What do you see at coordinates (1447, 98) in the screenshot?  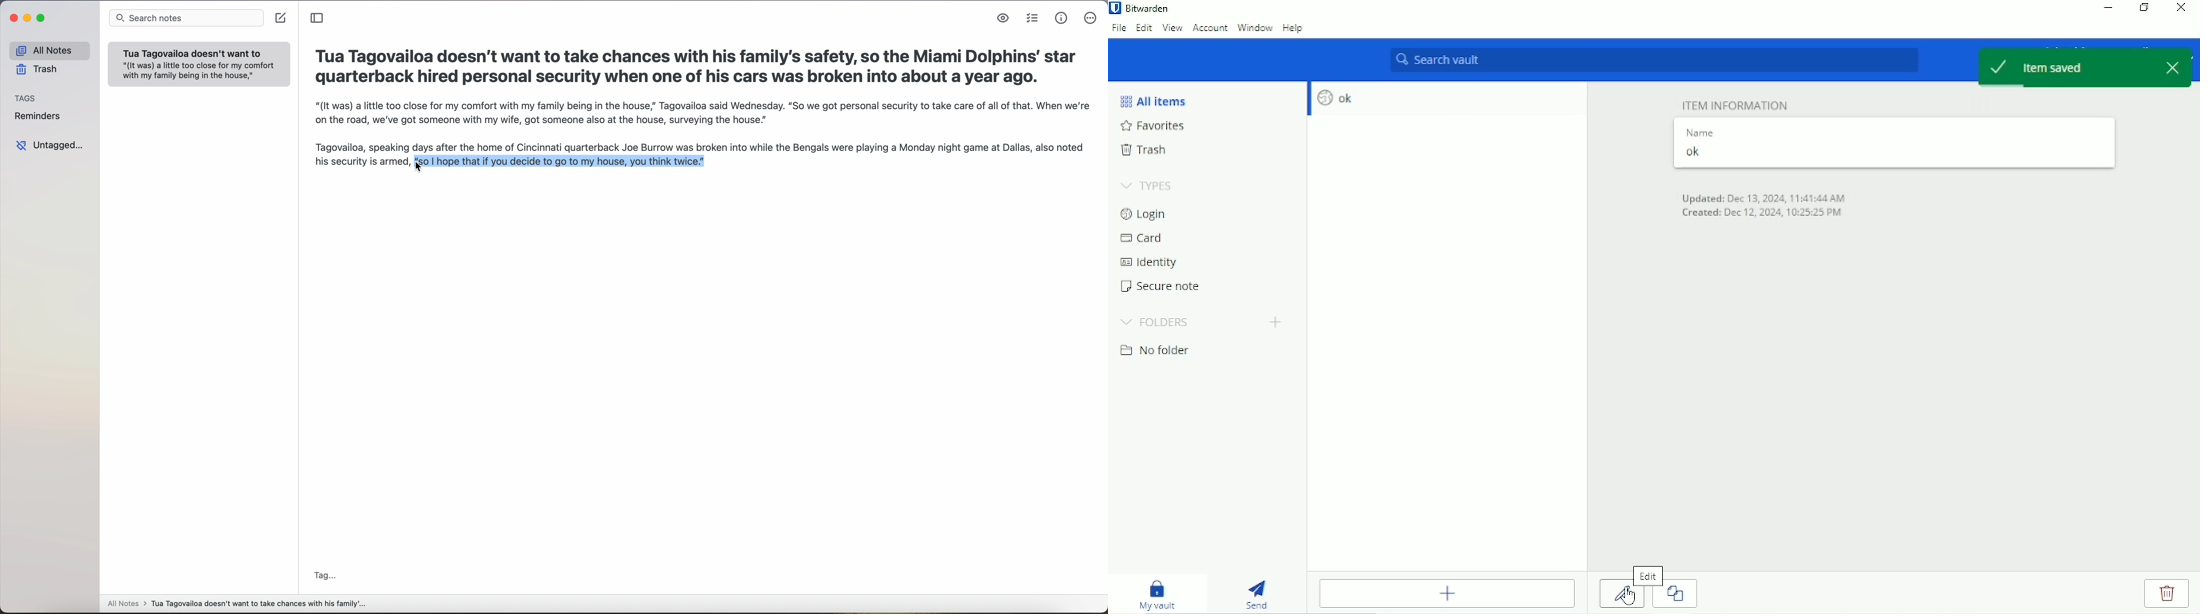 I see `ok` at bounding box center [1447, 98].